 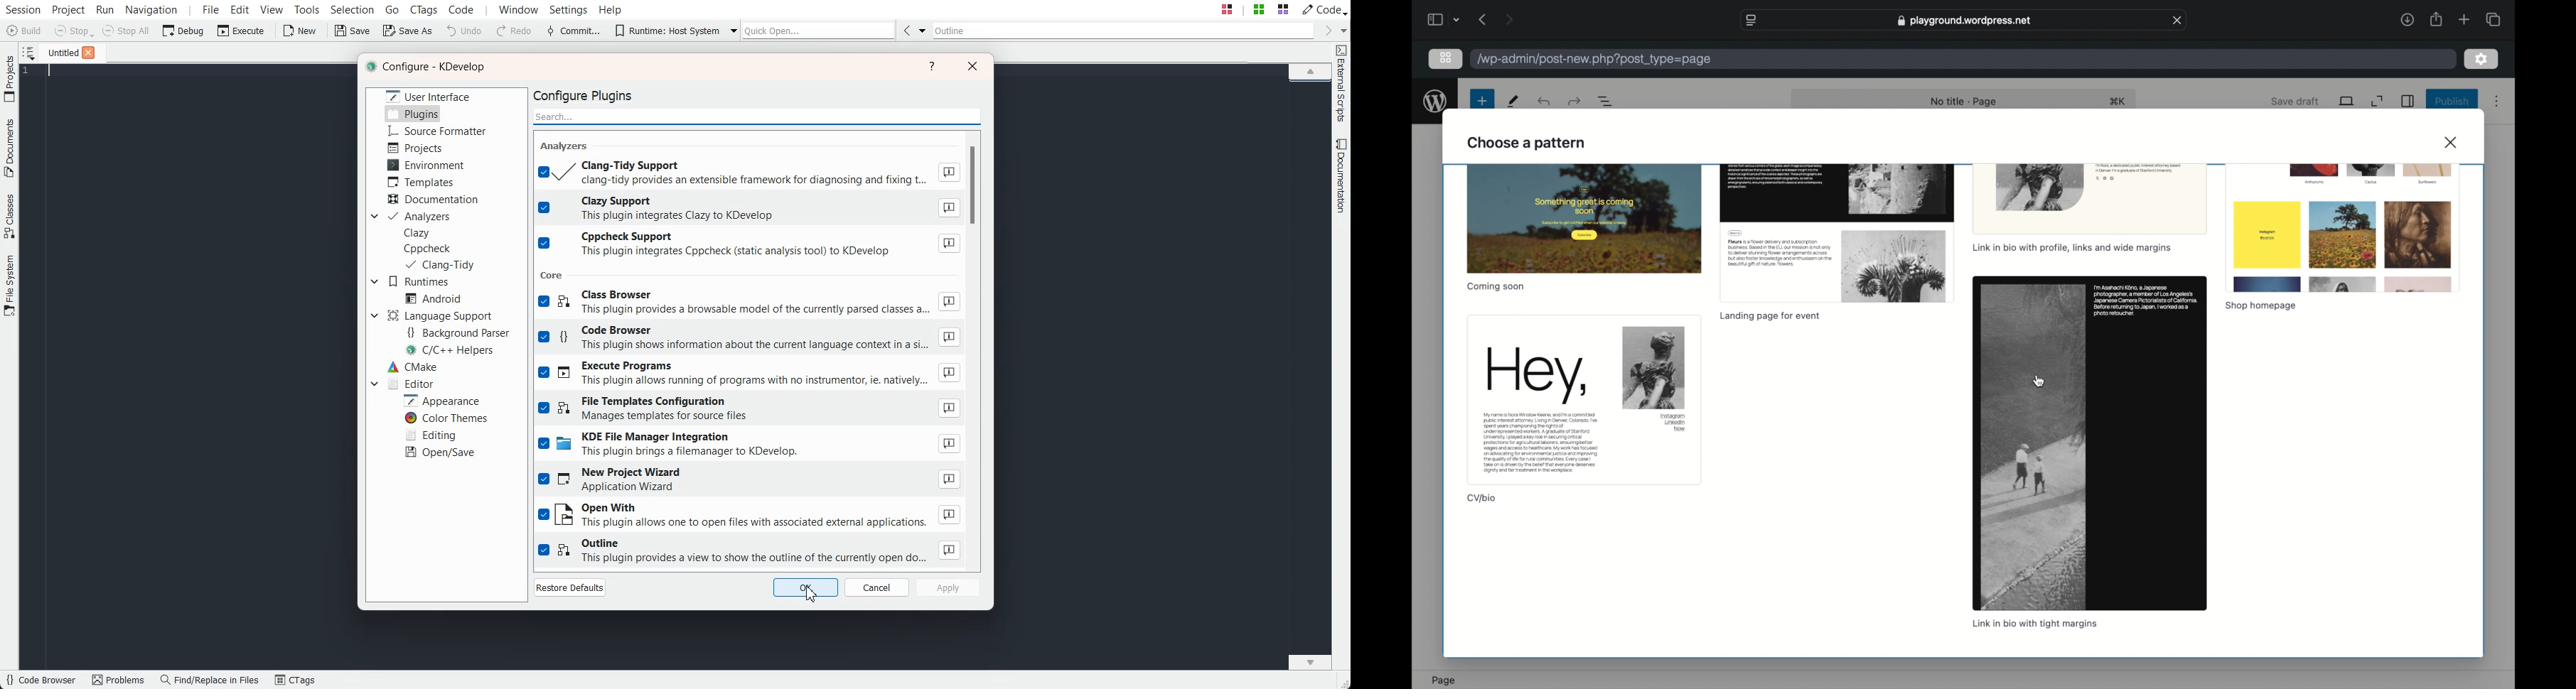 What do you see at coordinates (749, 304) in the screenshot?
I see `Enable Class Browser` at bounding box center [749, 304].